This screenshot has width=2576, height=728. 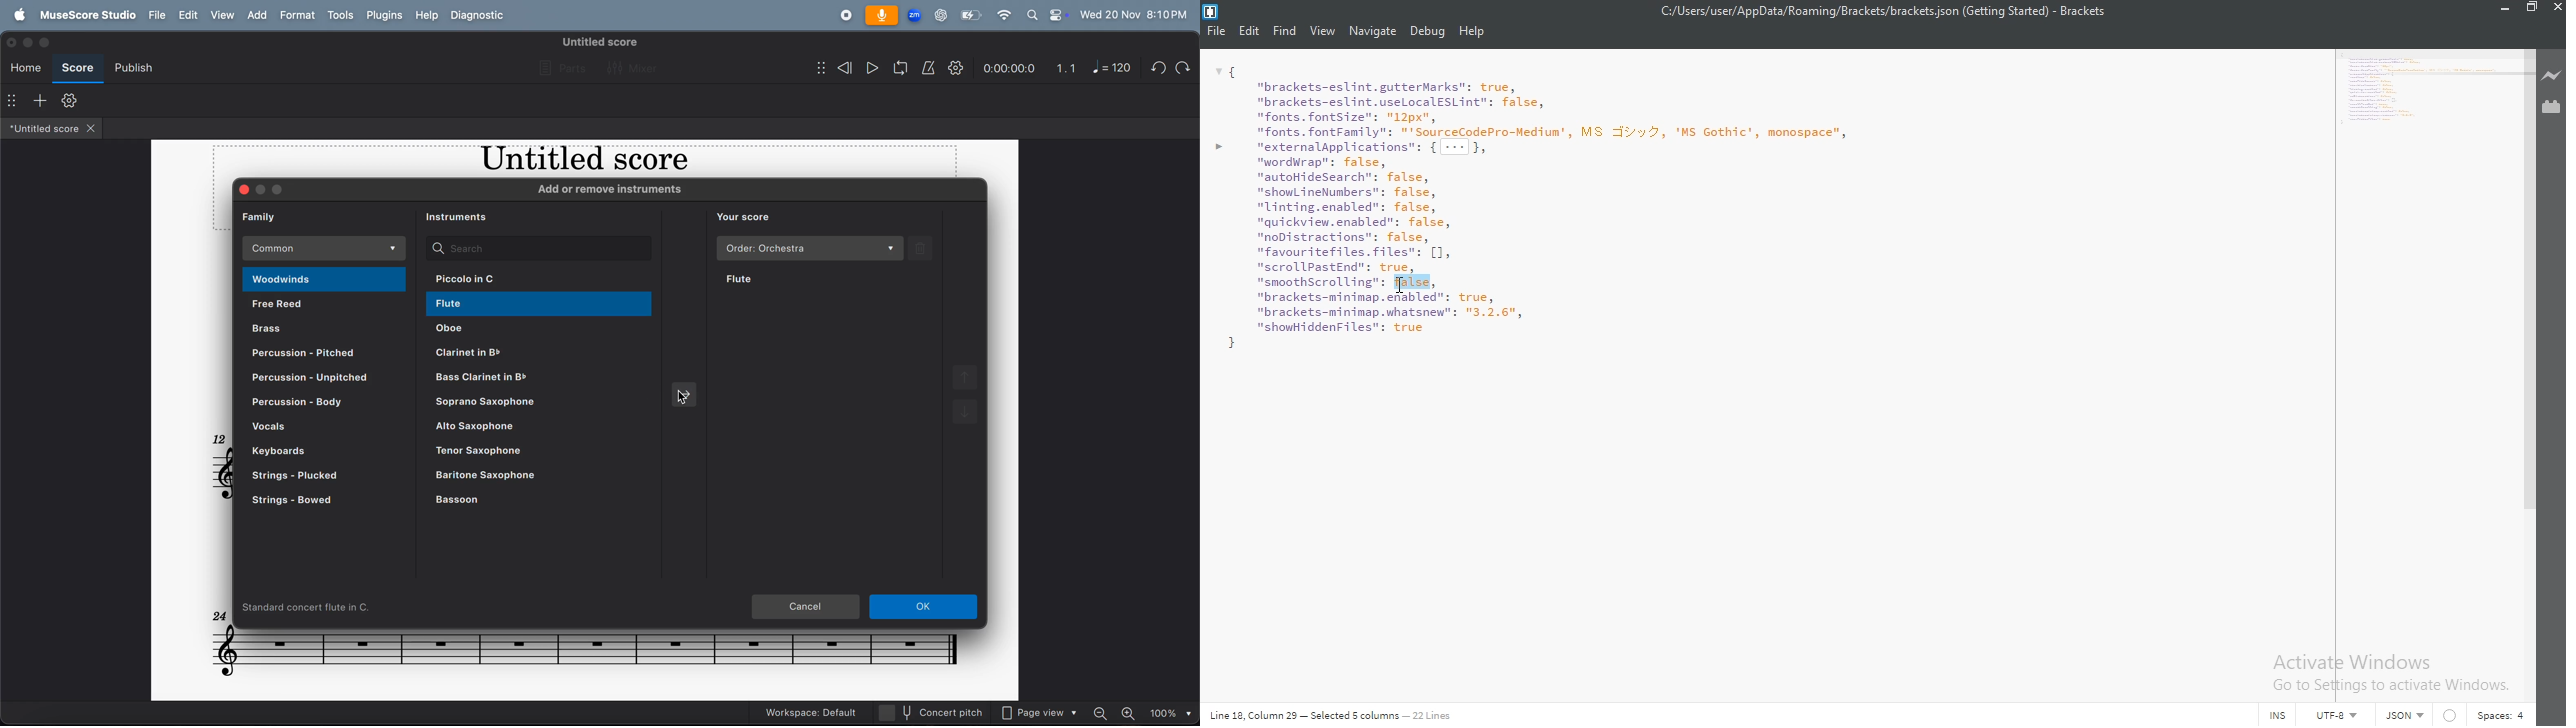 What do you see at coordinates (541, 303) in the screenshot?
I see `flute` at bounding box center [541, 303].